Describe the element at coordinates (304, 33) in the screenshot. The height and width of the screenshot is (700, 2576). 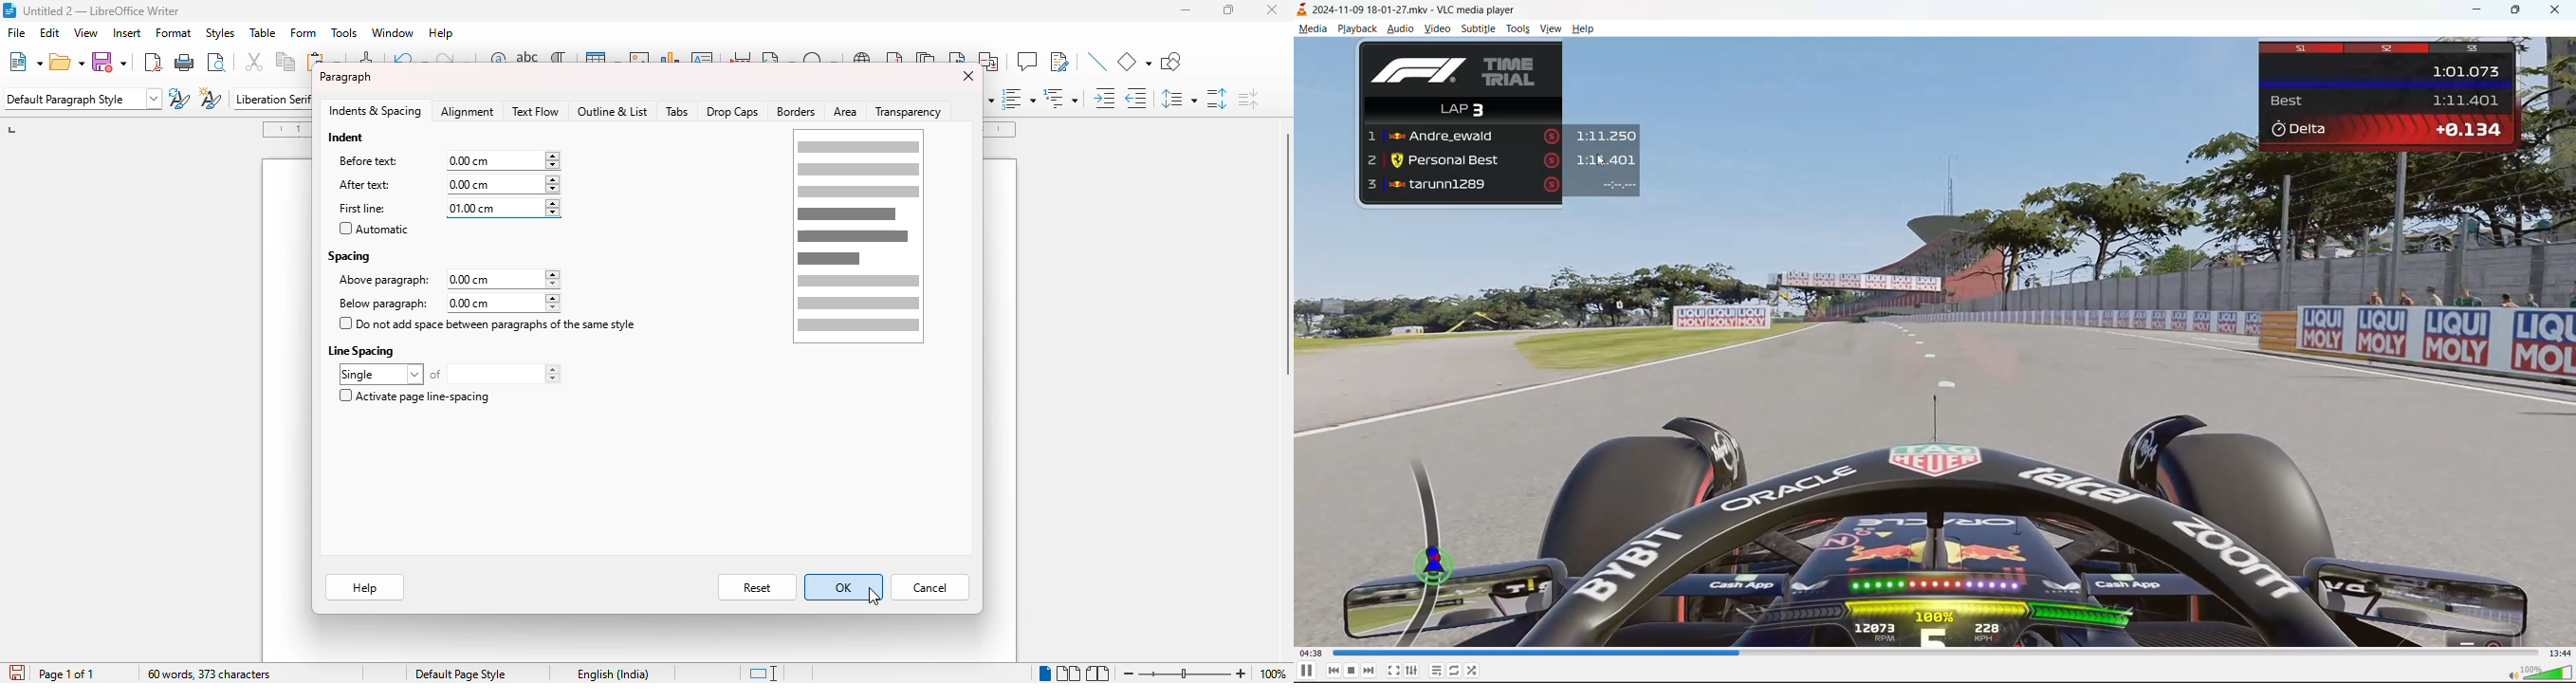
I see `form` at that location.